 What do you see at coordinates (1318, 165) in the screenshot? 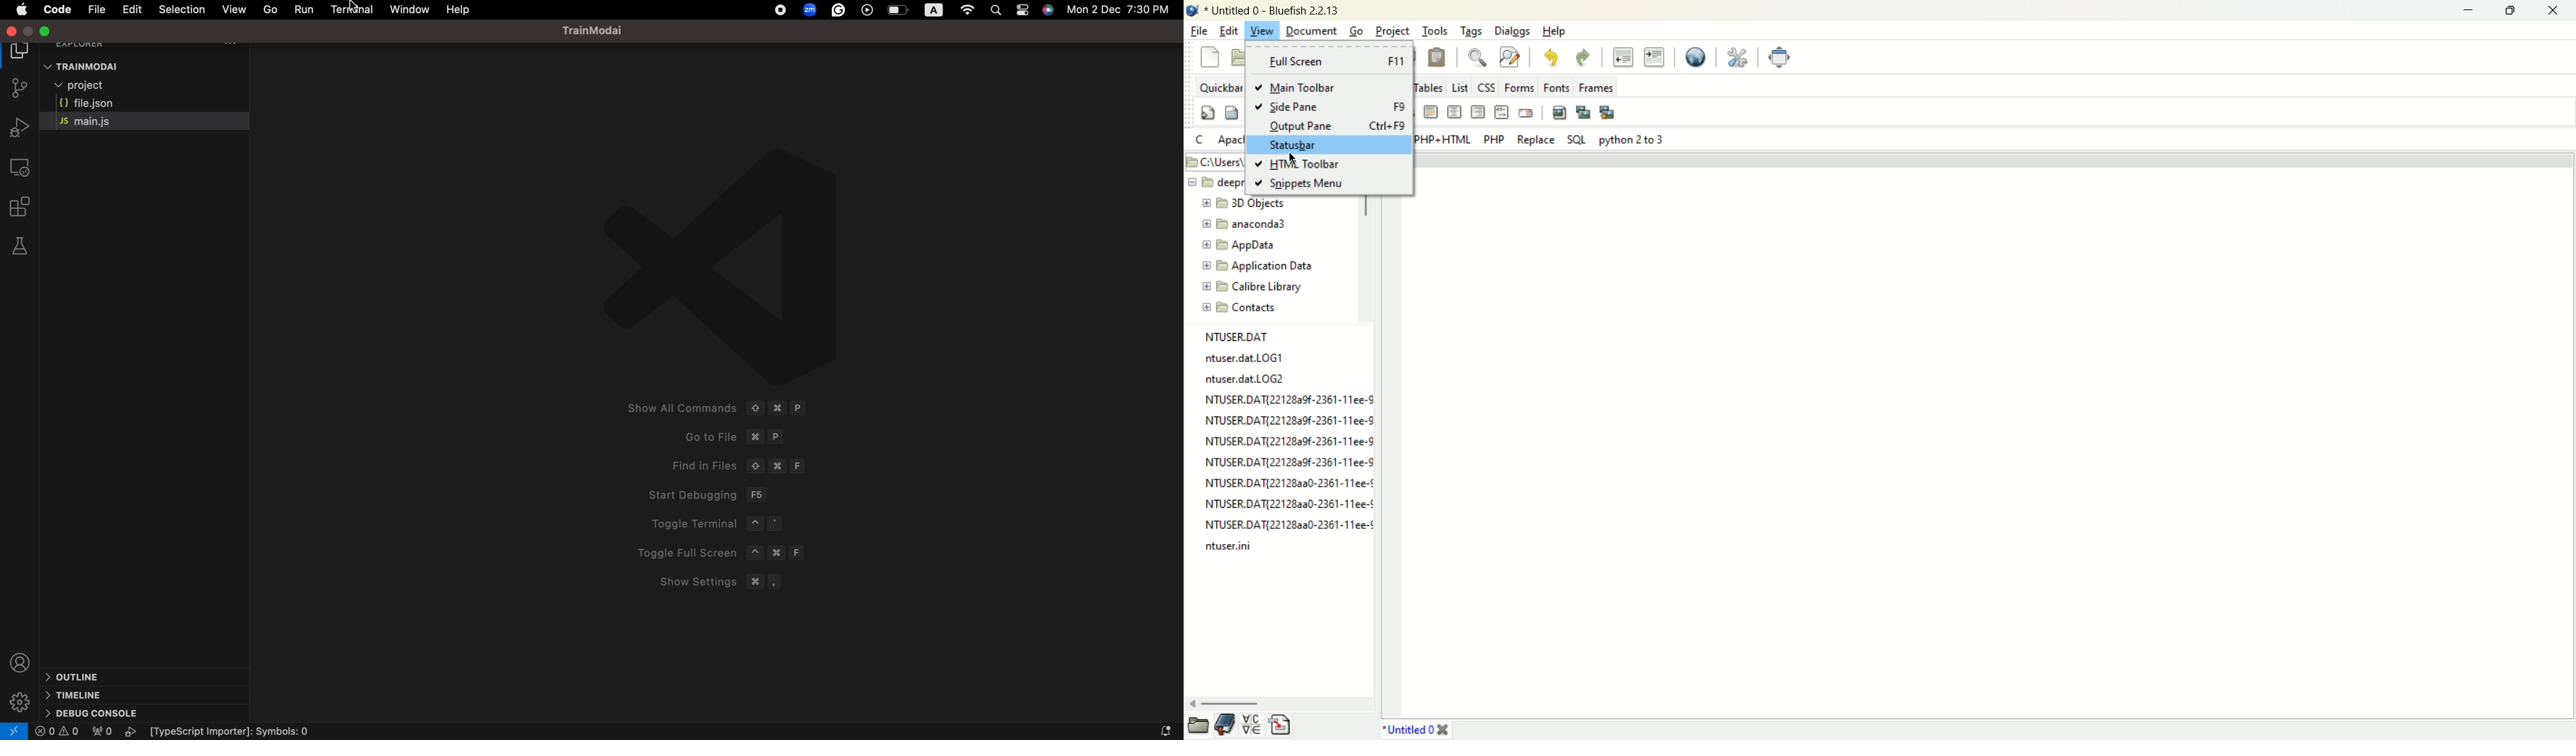
I see `HTML toolbar` at bounding box center [1318, 165].